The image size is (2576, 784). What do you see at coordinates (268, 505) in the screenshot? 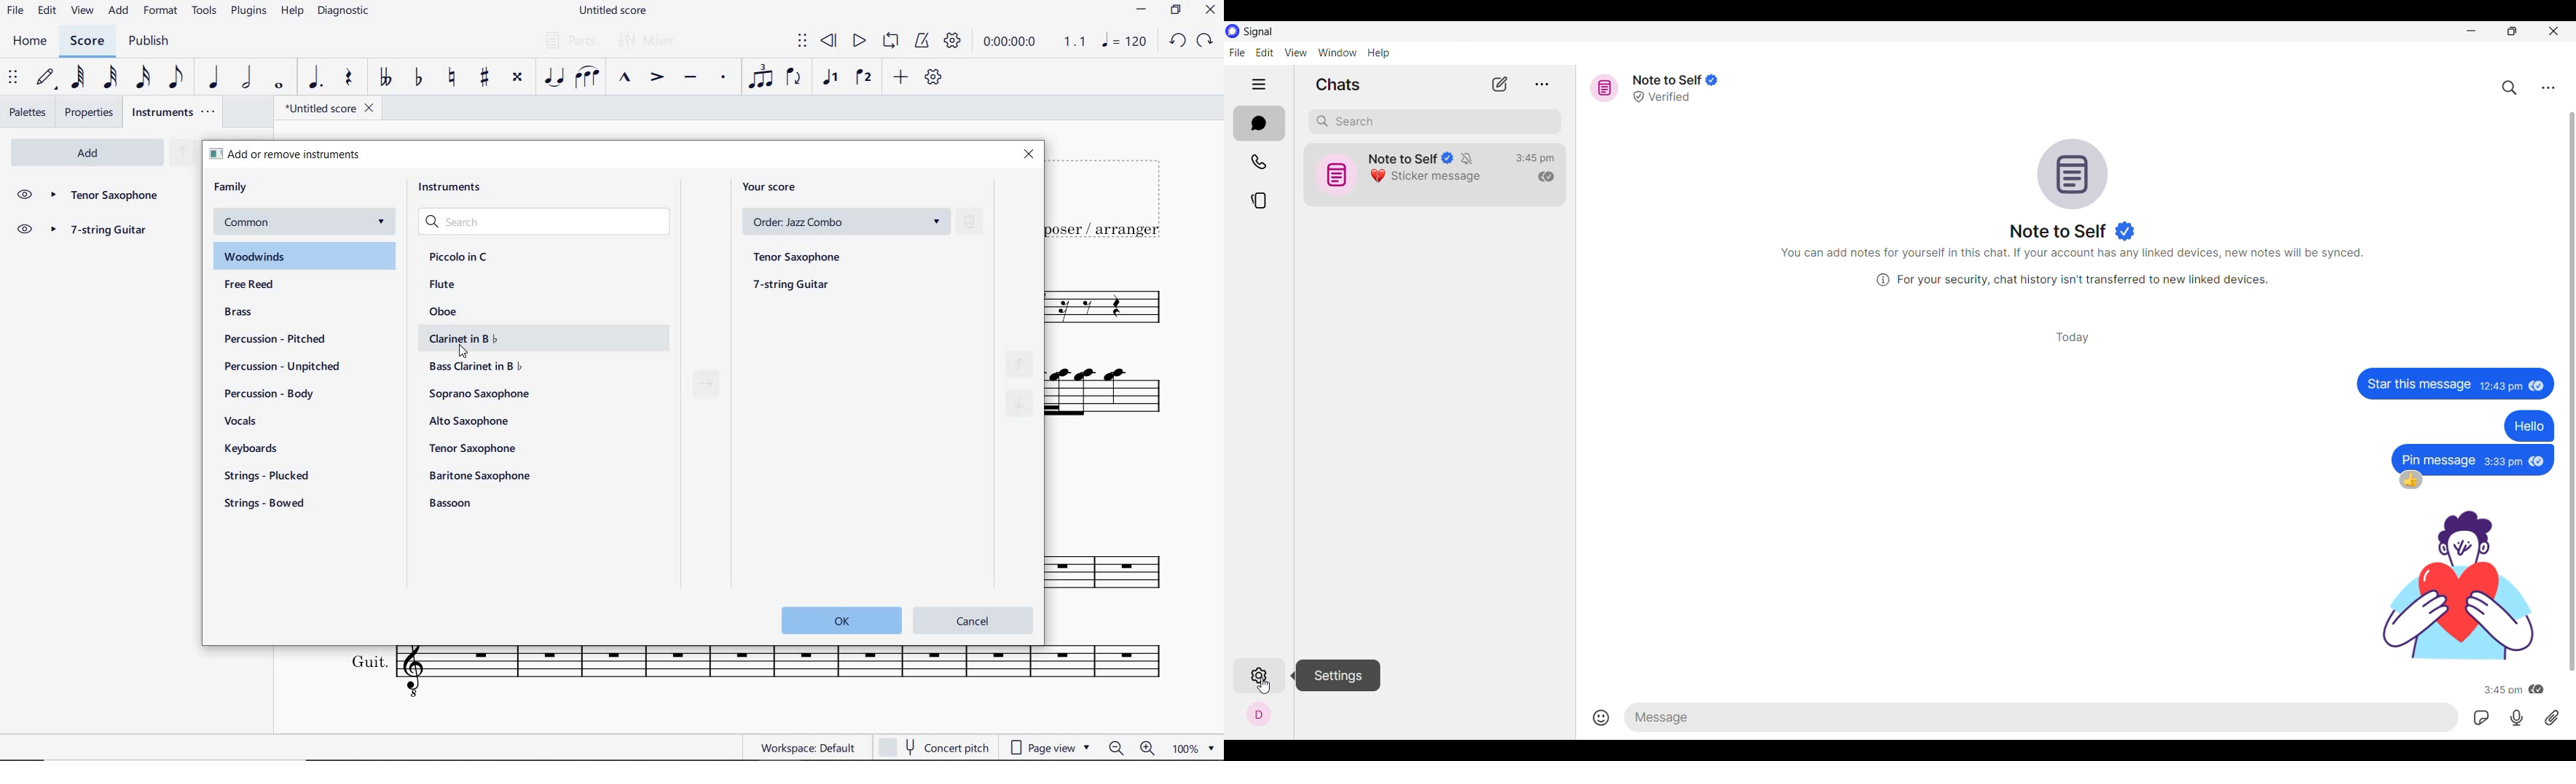
I see `strings - bowed` at bounding box center [268, 505].